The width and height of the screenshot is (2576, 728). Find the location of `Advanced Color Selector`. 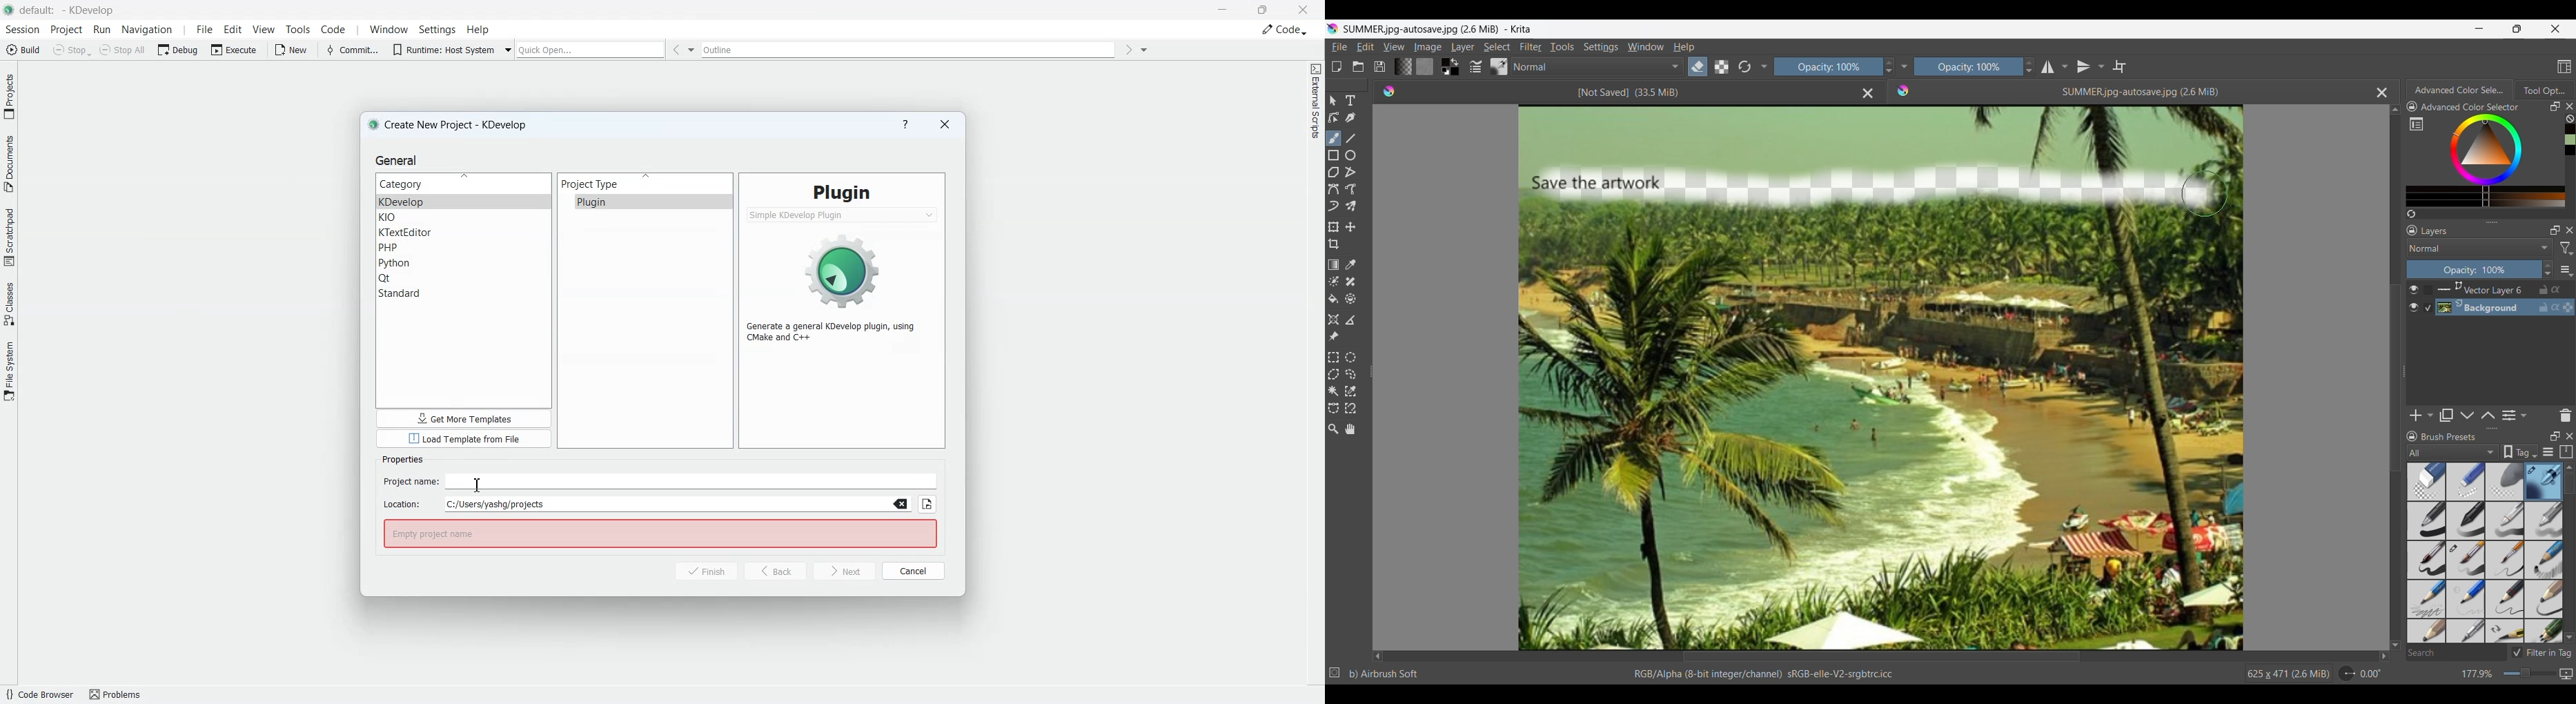

Advanced Color Selector is located at coordinates (2473, 108).